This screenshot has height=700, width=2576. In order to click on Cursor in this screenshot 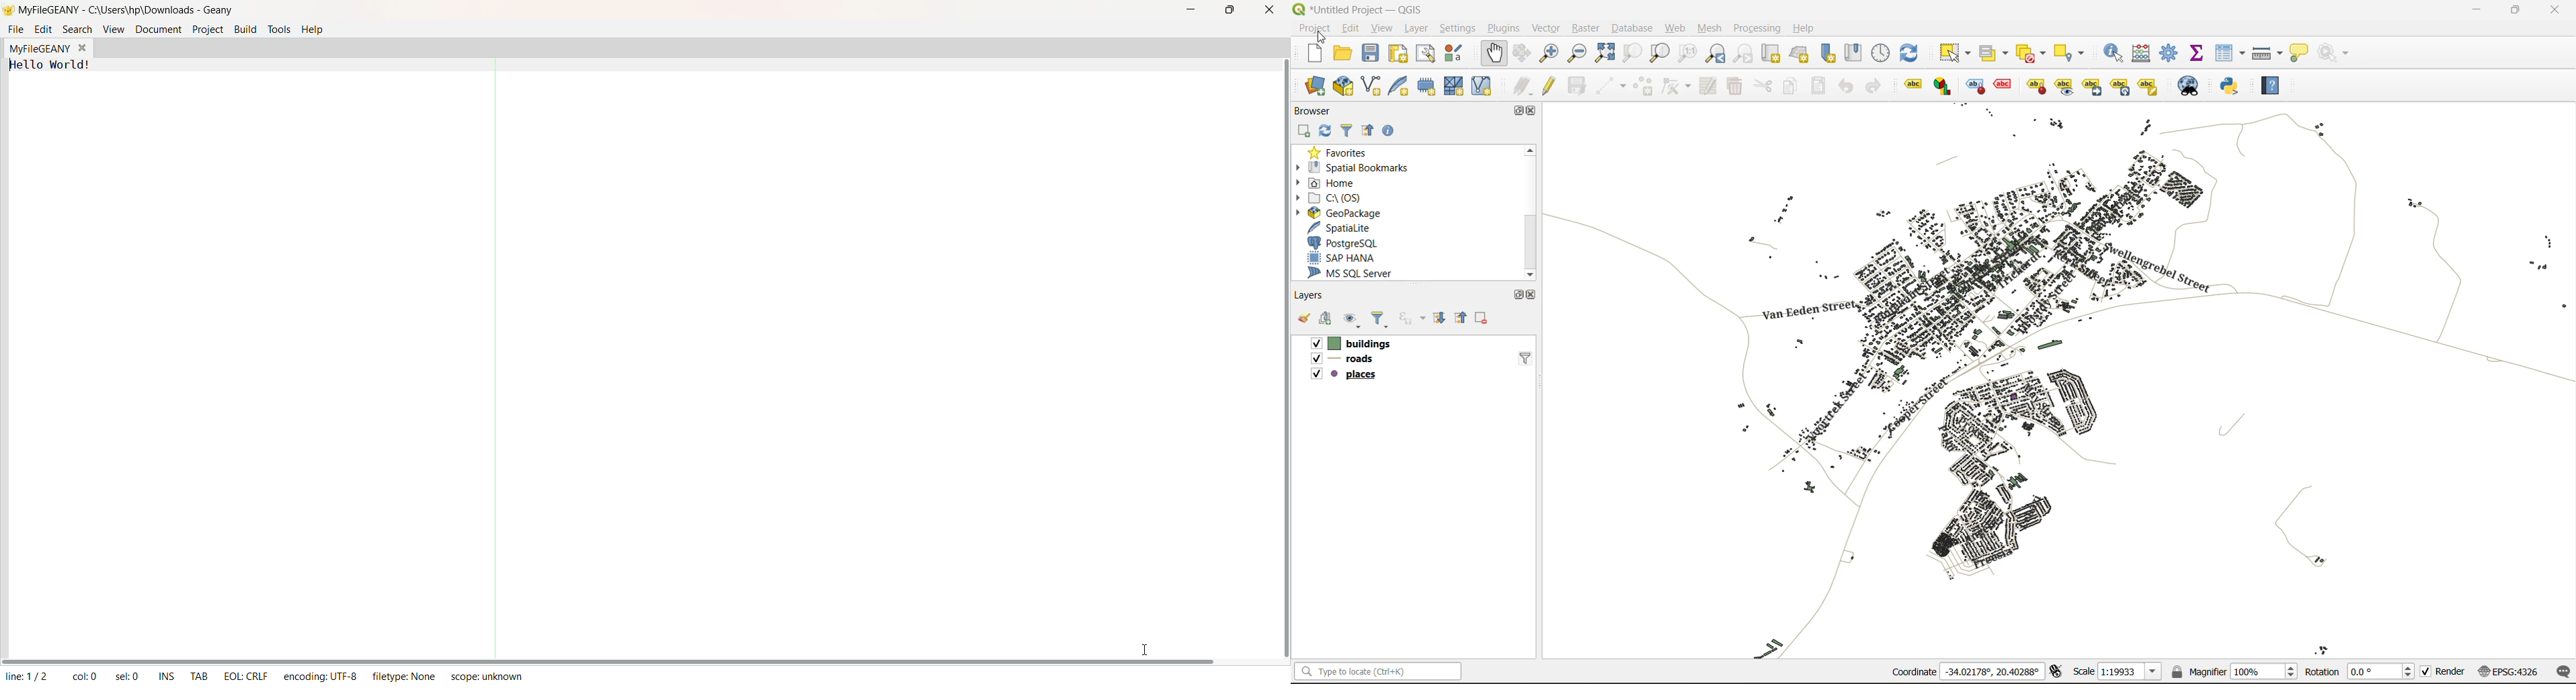, I will do `click(1140, 644)`.